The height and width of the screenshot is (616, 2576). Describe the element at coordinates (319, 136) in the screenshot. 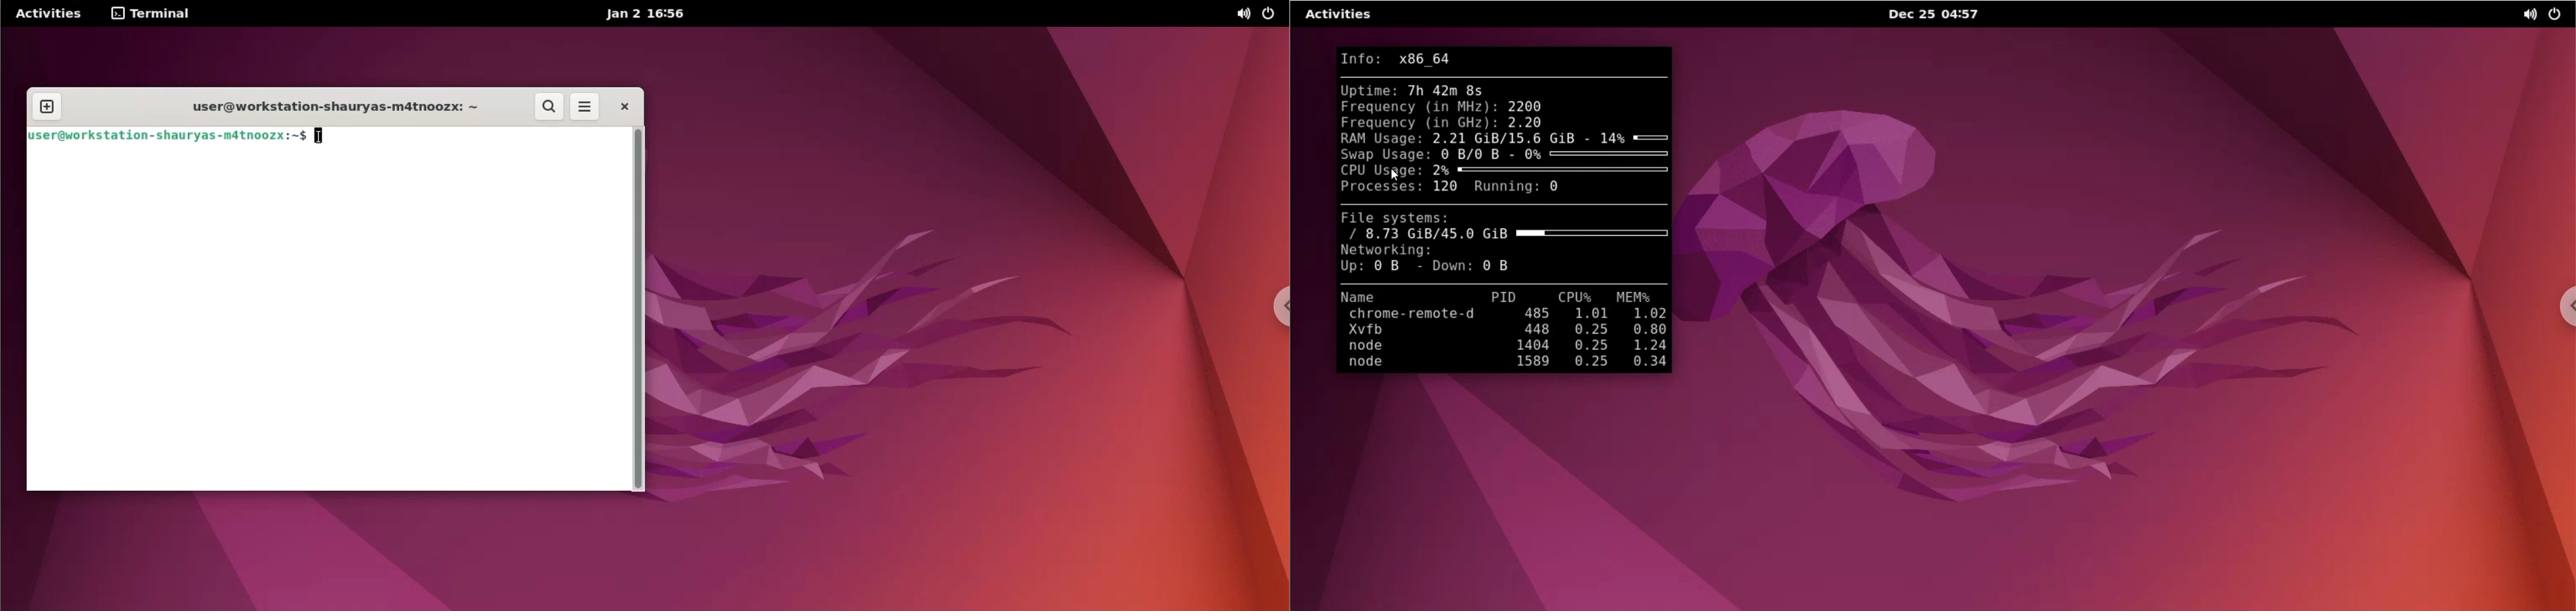

I see `cursor` at that location.